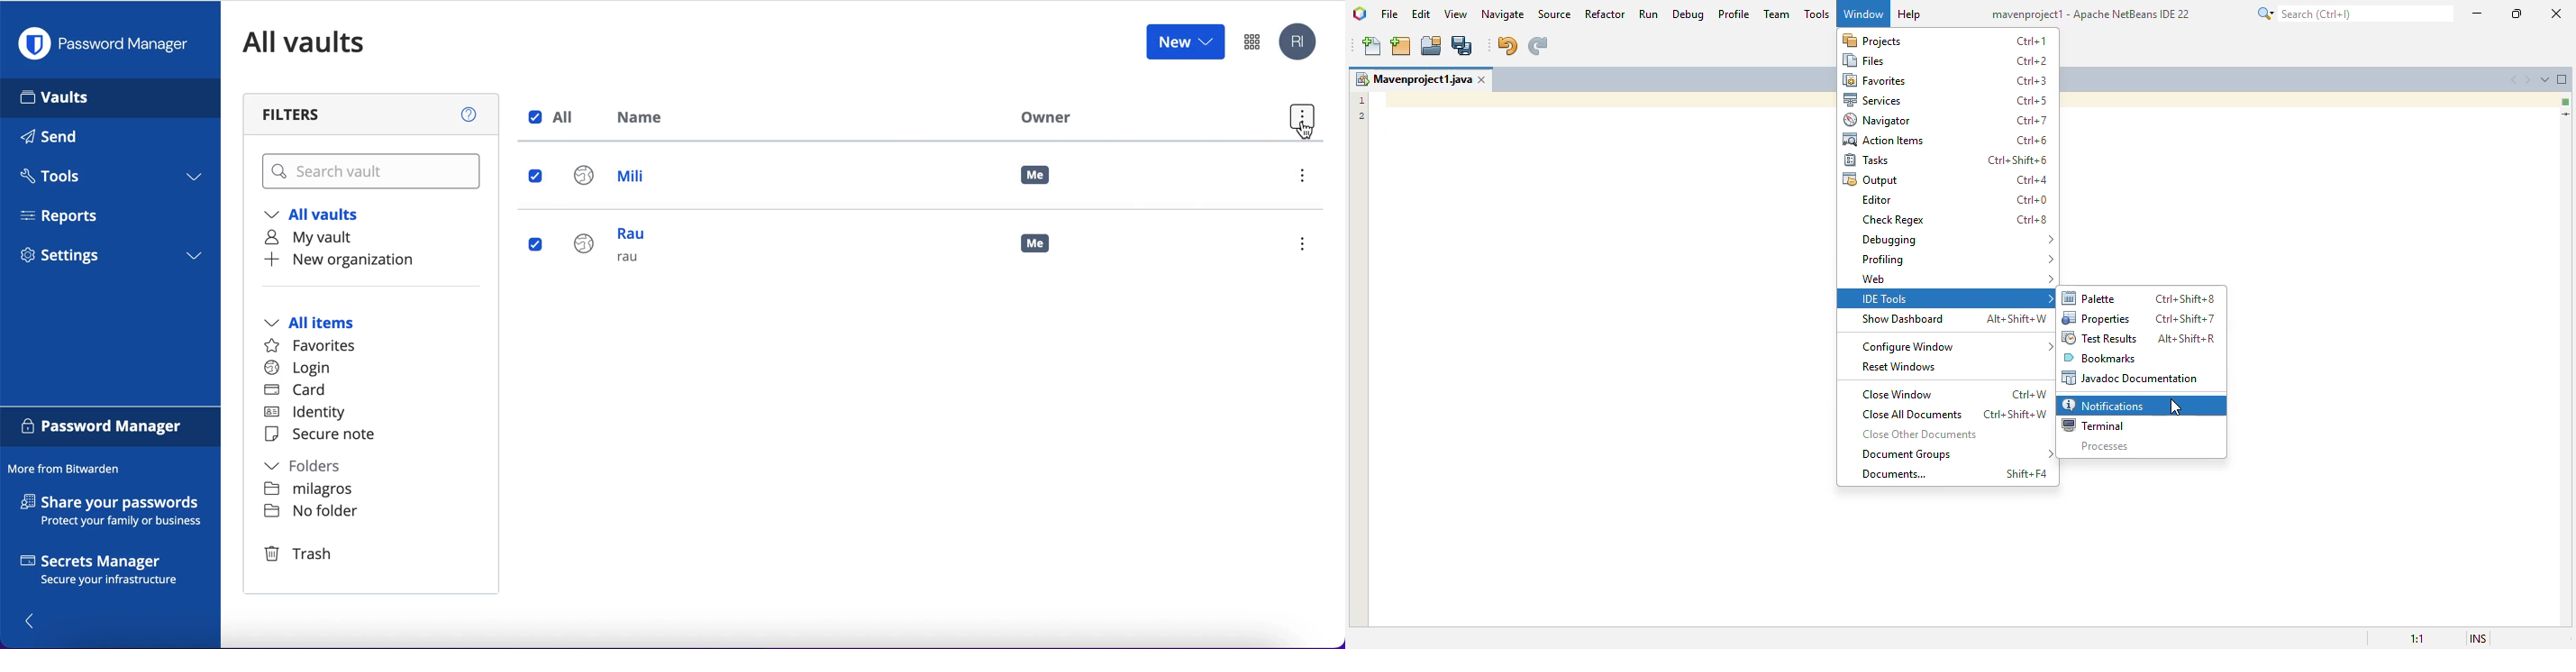 This screenshot has width=2576, height=672. What do you see at coordinates (1037, 176) in the screenshot?
I see `me` at bounding box center [1037, 176].